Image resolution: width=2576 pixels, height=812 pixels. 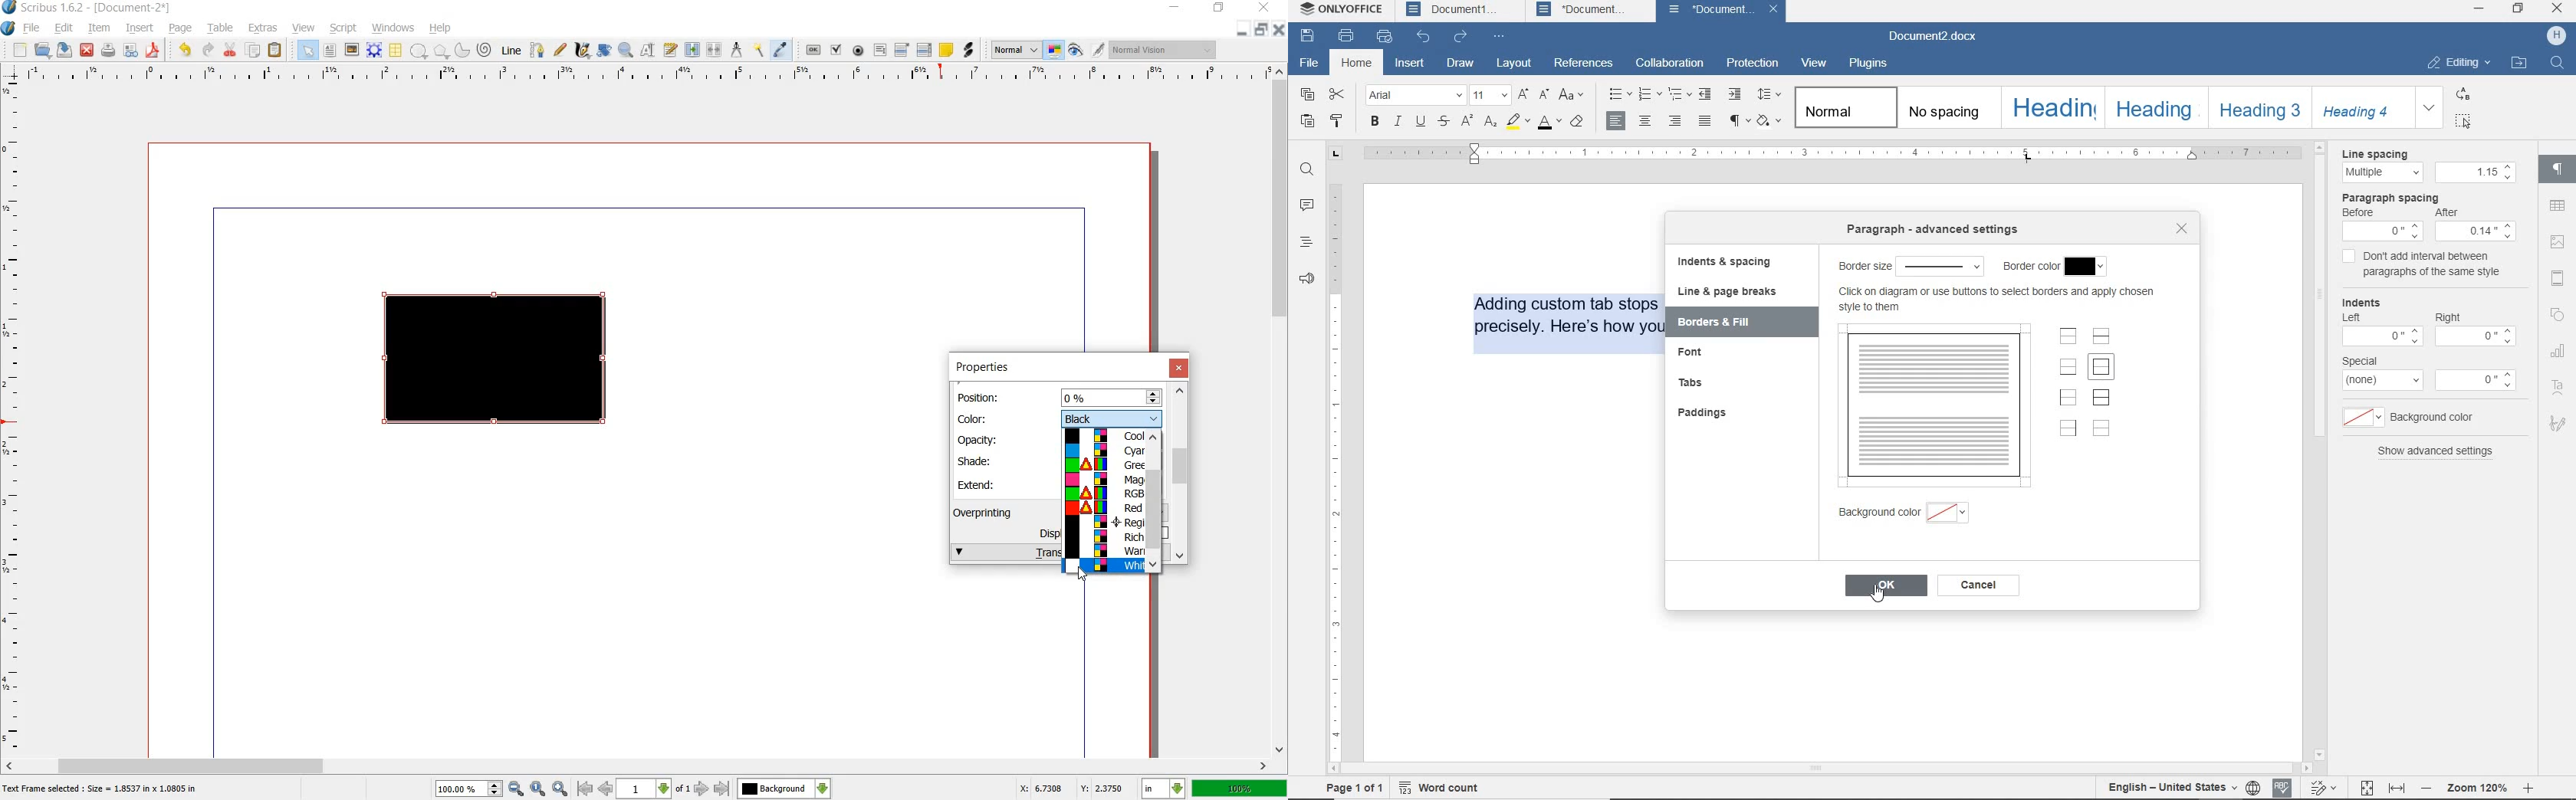 What do you see at coordinates (2181, 228) in the screenshot?
I see `close` at bounding box center [2181, 228].